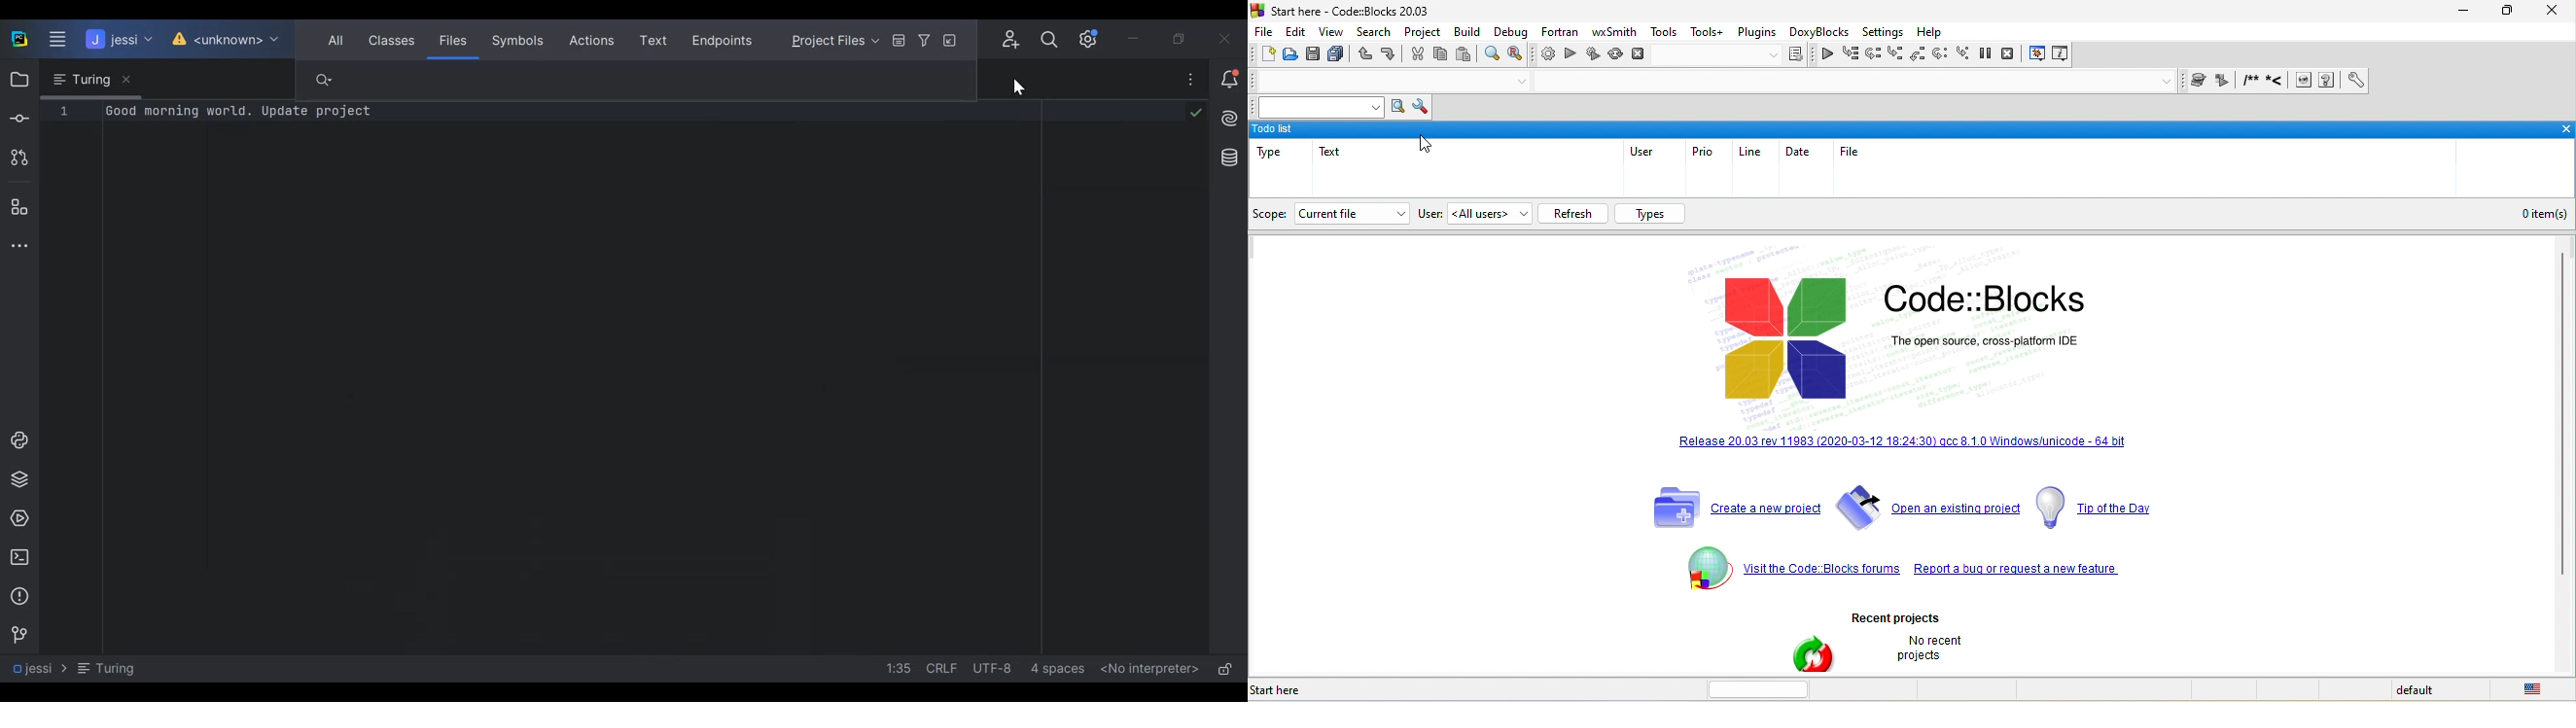 Image resolution: width=2576 pixels, height=728 pixels. Describe the element at coordinates (1827, 56) in the screenshot. I see `continue` at that location.